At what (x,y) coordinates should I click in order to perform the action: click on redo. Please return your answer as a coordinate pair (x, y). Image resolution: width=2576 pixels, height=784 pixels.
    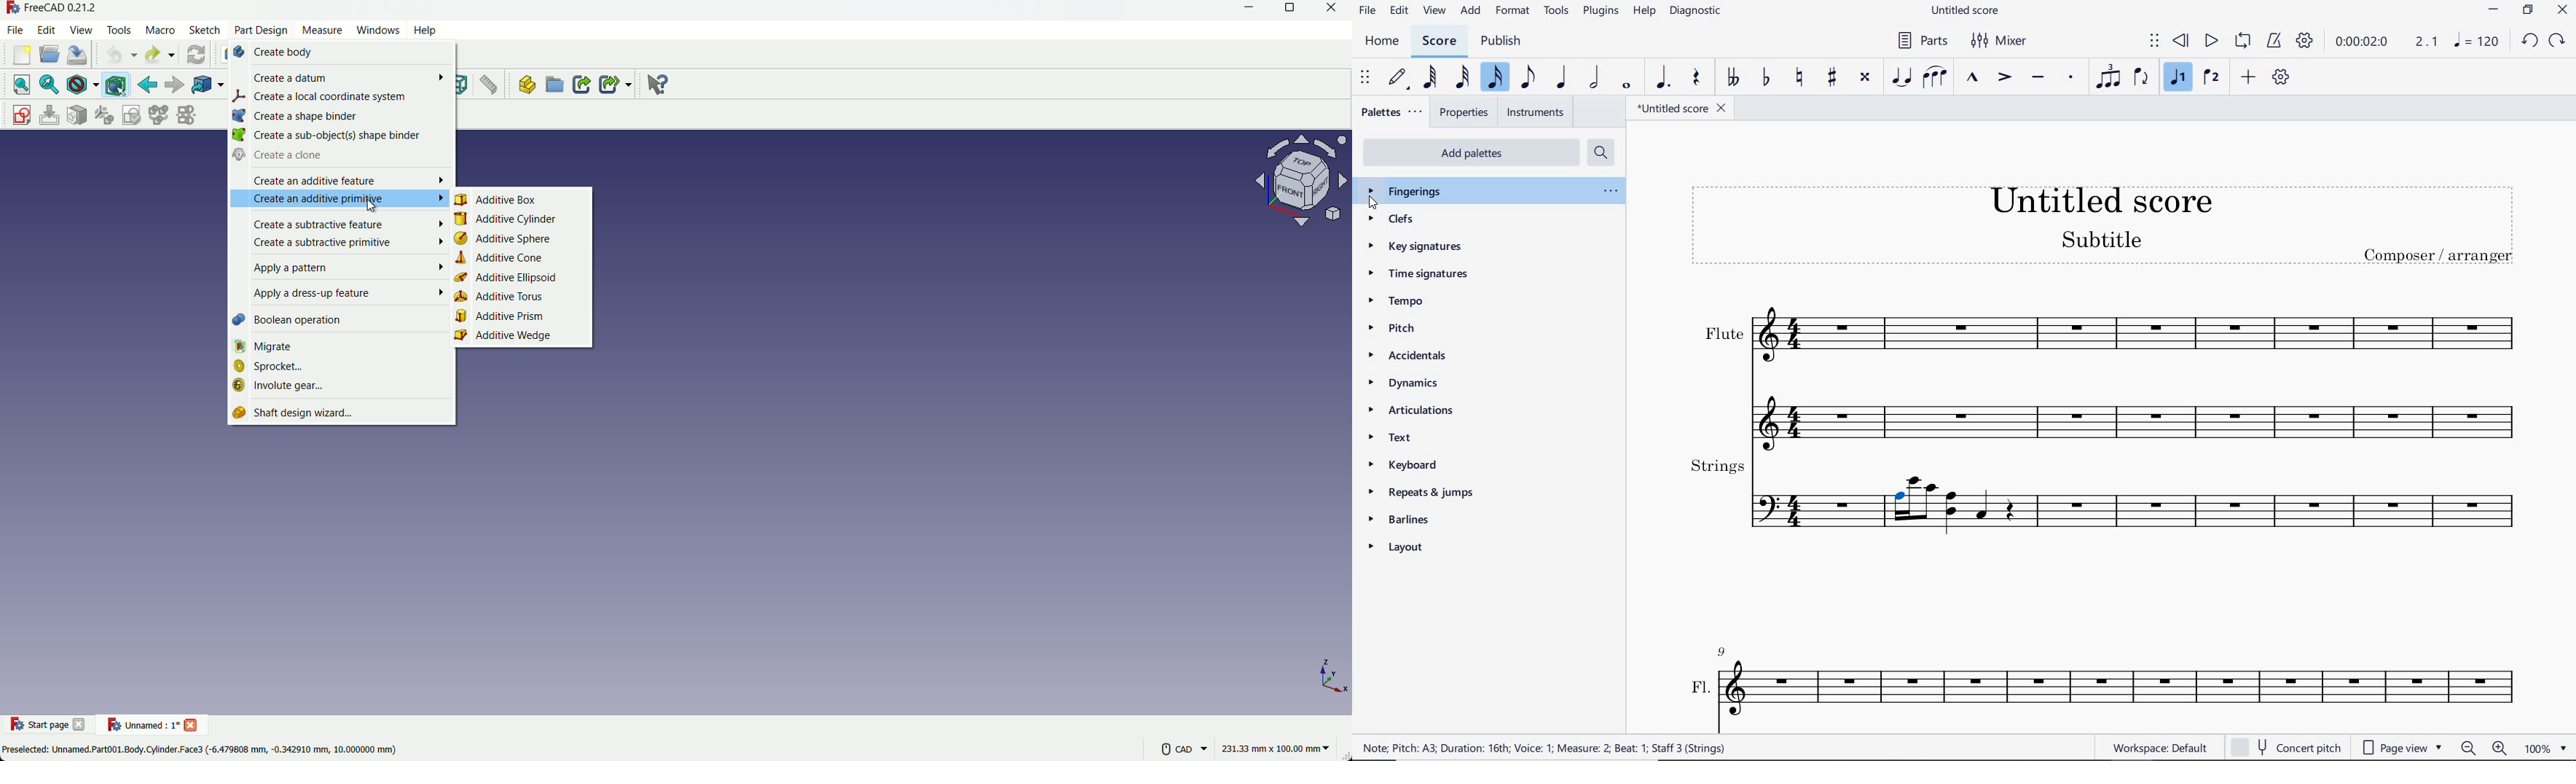
    Looking at the image, I should click on (152, 54).